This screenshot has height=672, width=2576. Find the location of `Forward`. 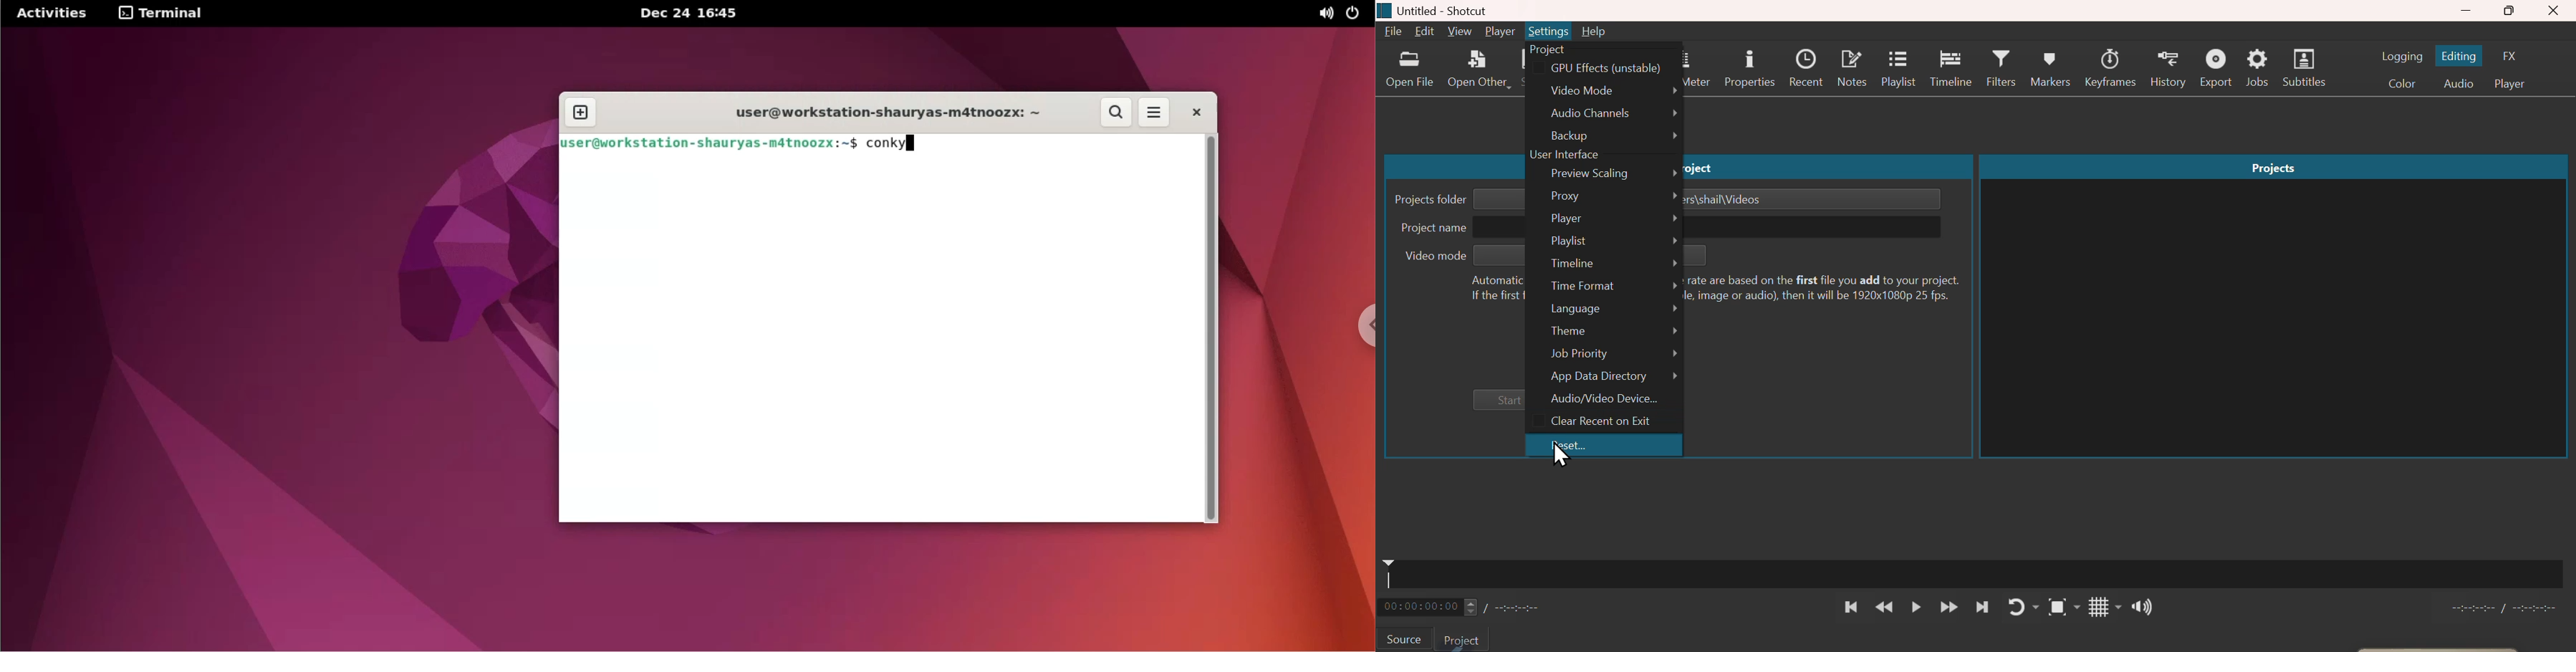

Forward is located at coordinates (1948, 608).